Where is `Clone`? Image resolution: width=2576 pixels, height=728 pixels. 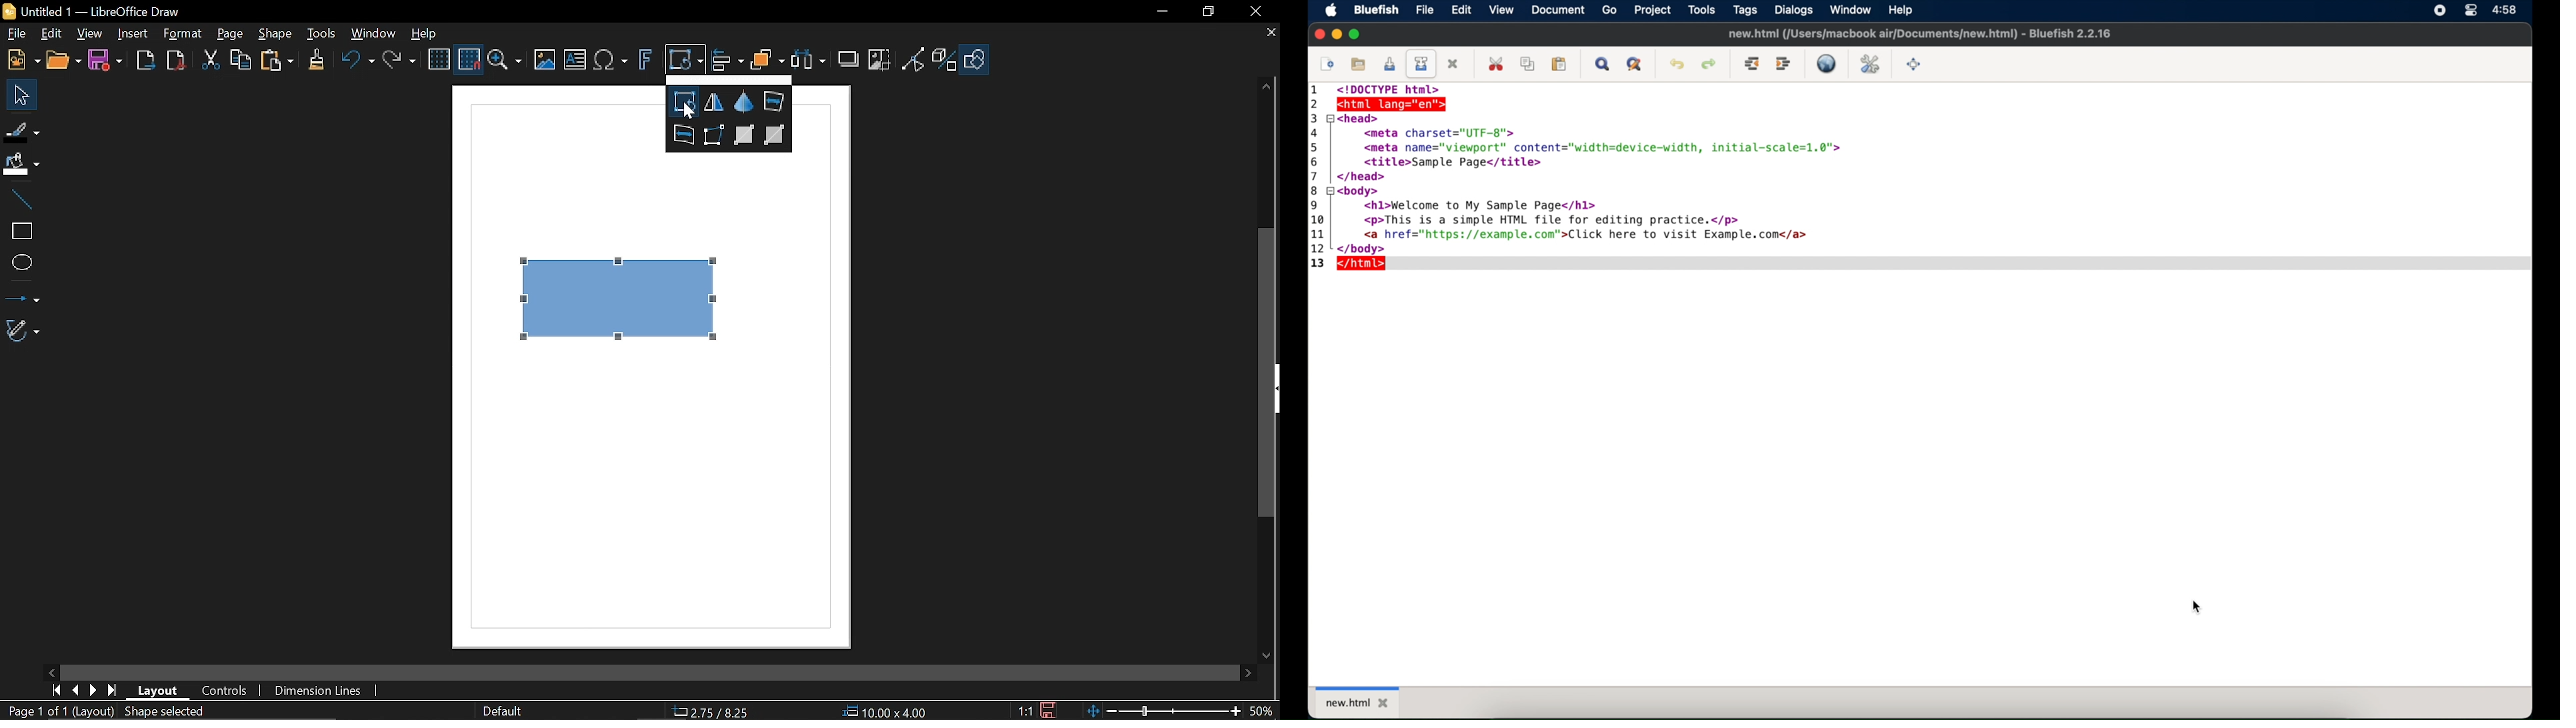
Clone is located at coordinates (316, 61).